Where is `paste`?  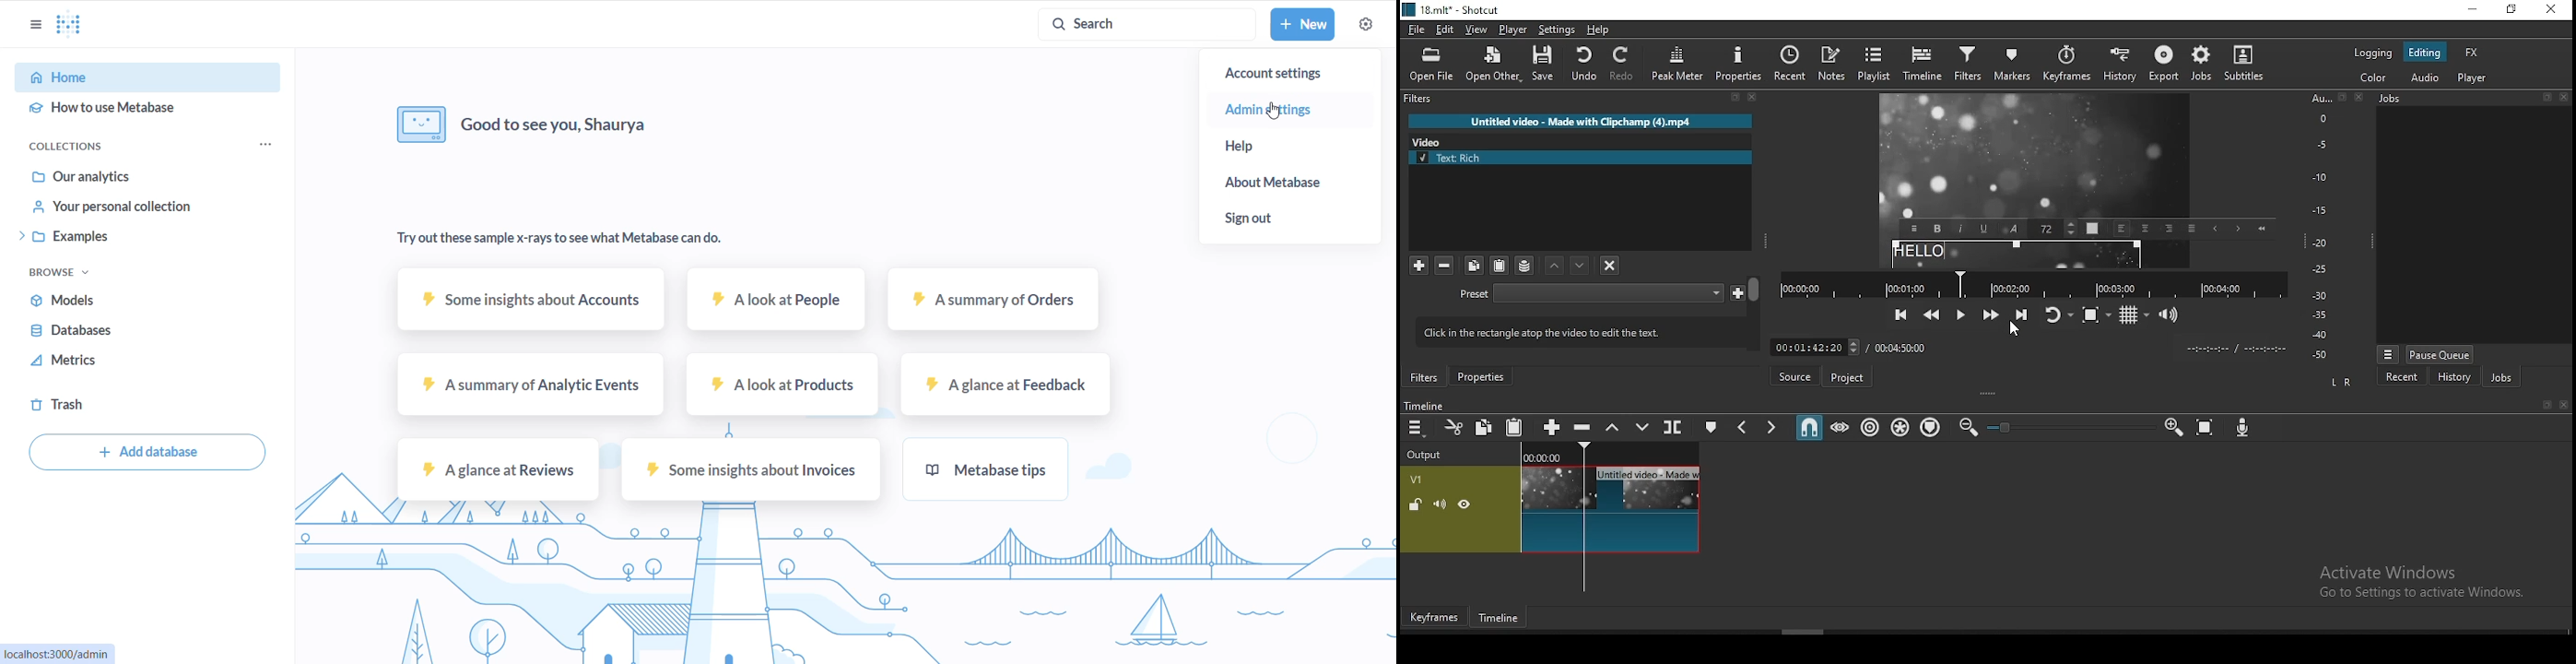 paste is located at coordinates (1514, 426).